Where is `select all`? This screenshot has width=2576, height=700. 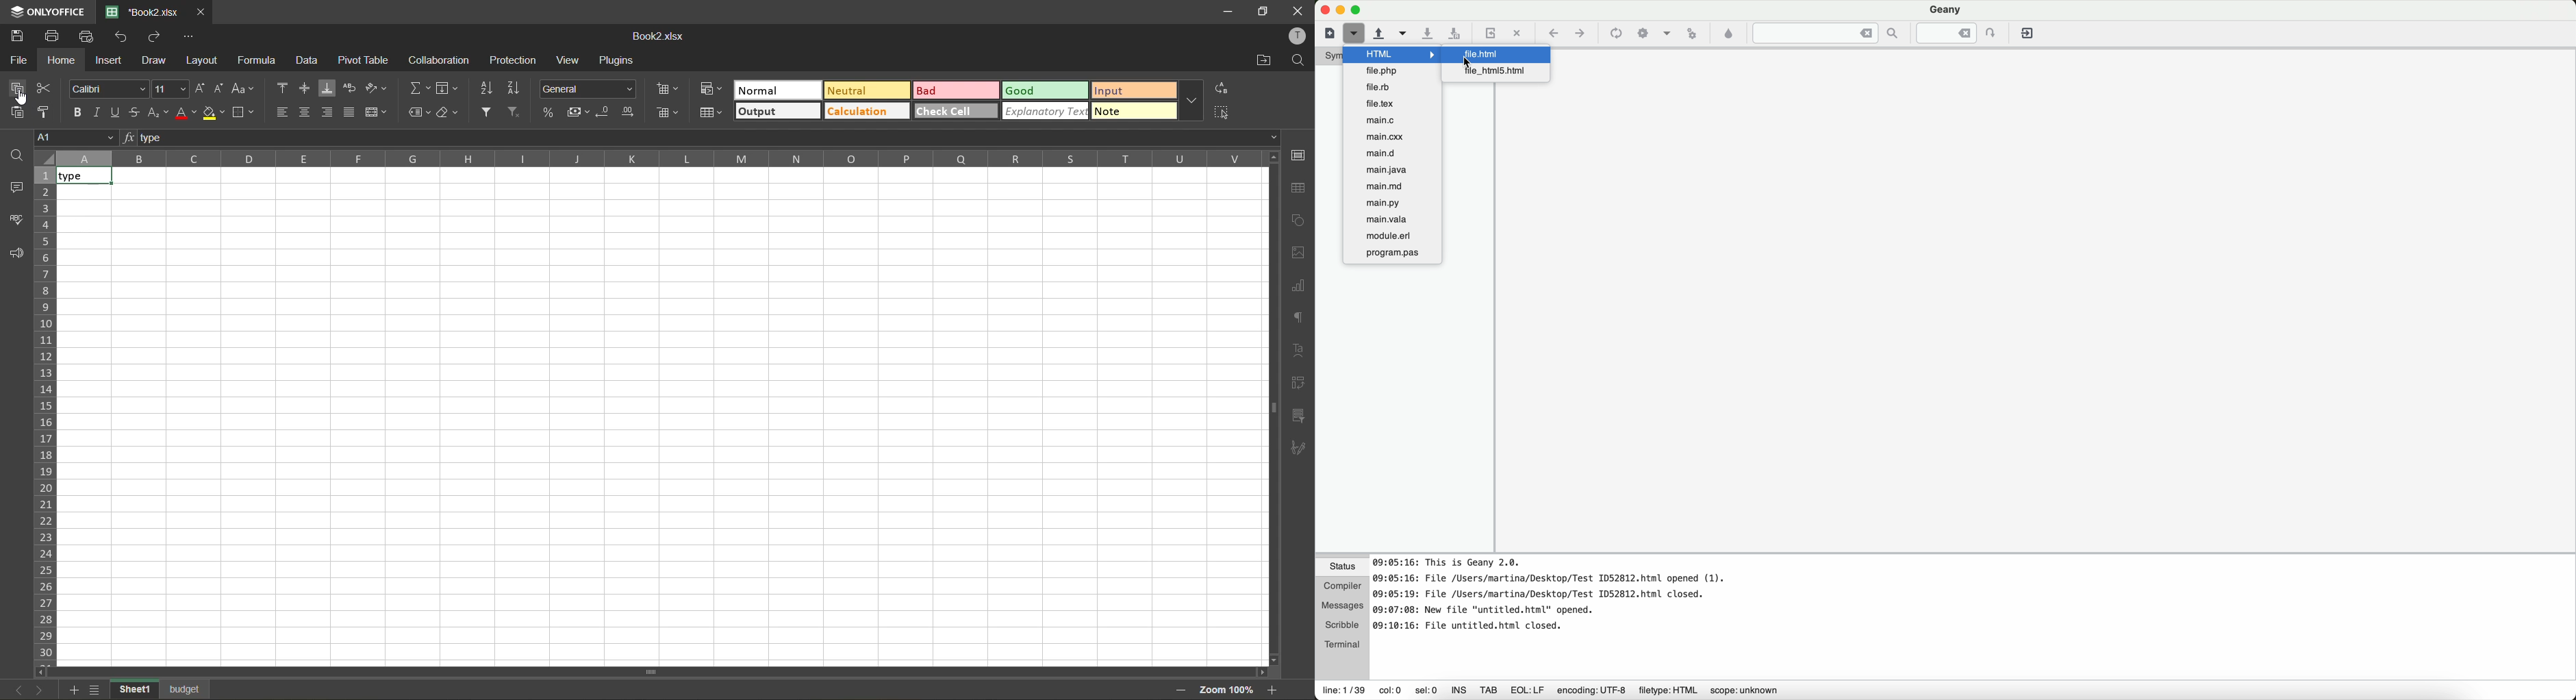 select all is located at coordinates (1222, 112).